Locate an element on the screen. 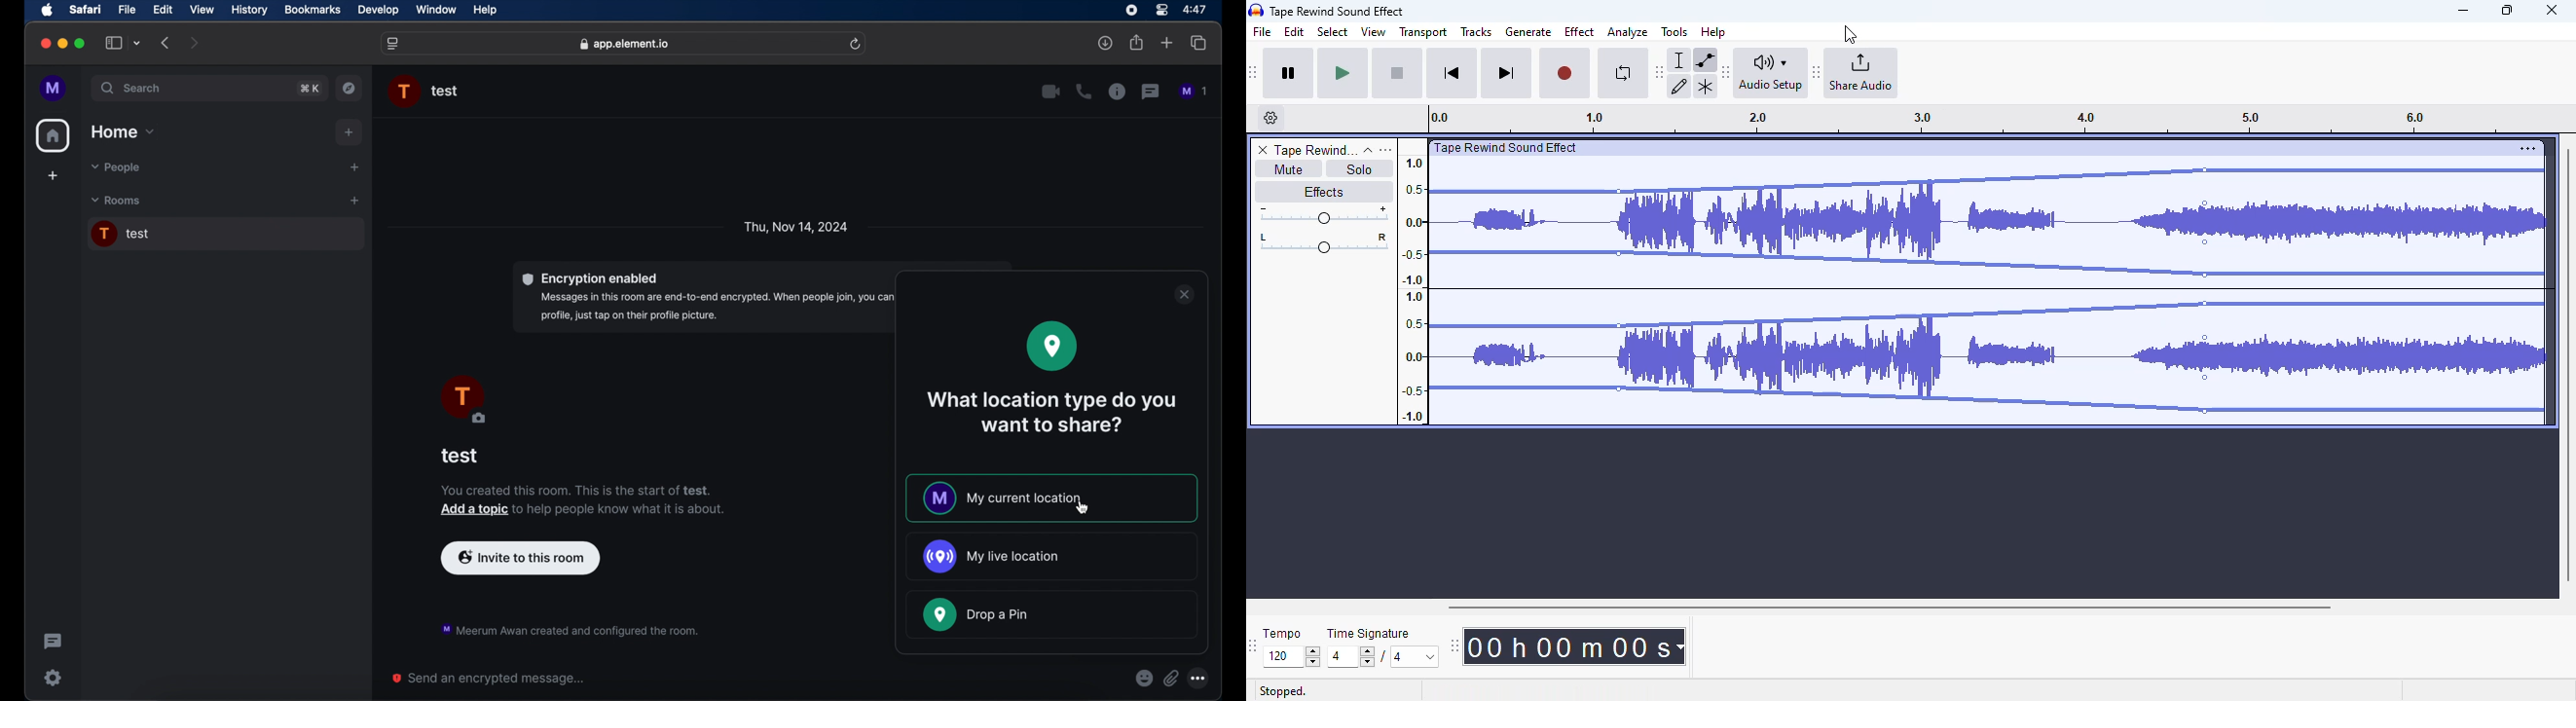  web address is located at coordinates (624, 43).